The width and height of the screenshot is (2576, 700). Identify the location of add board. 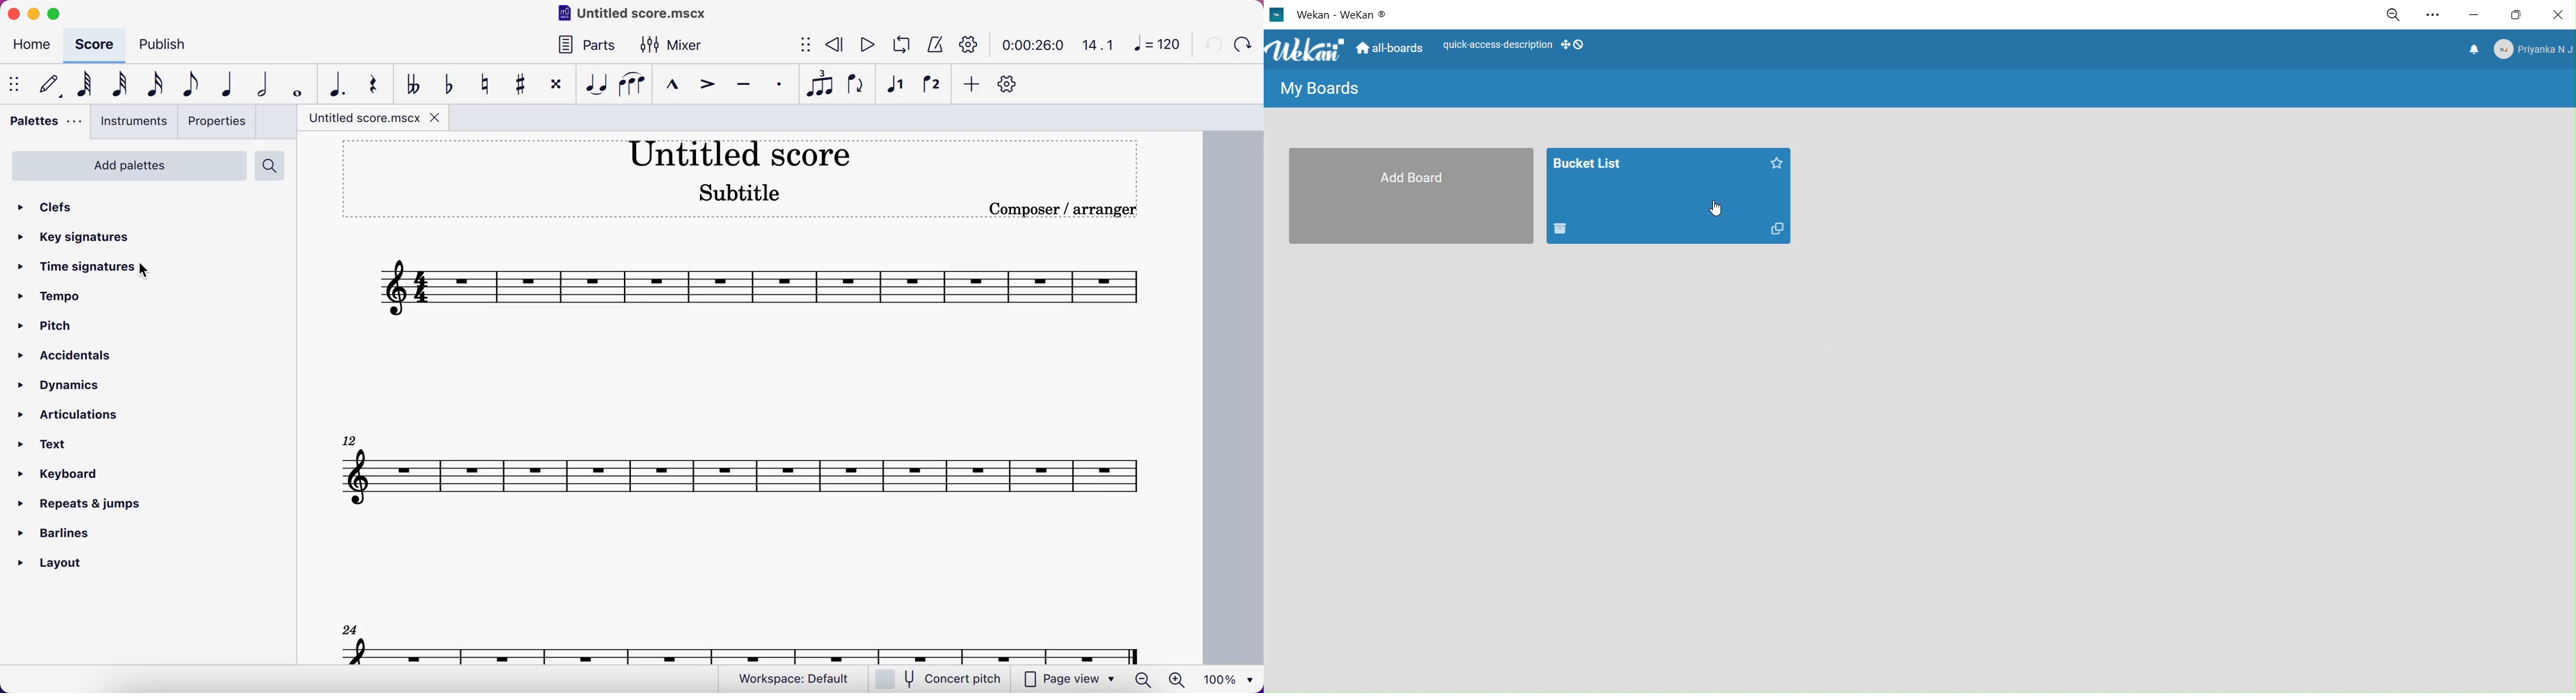
(1410, 194).